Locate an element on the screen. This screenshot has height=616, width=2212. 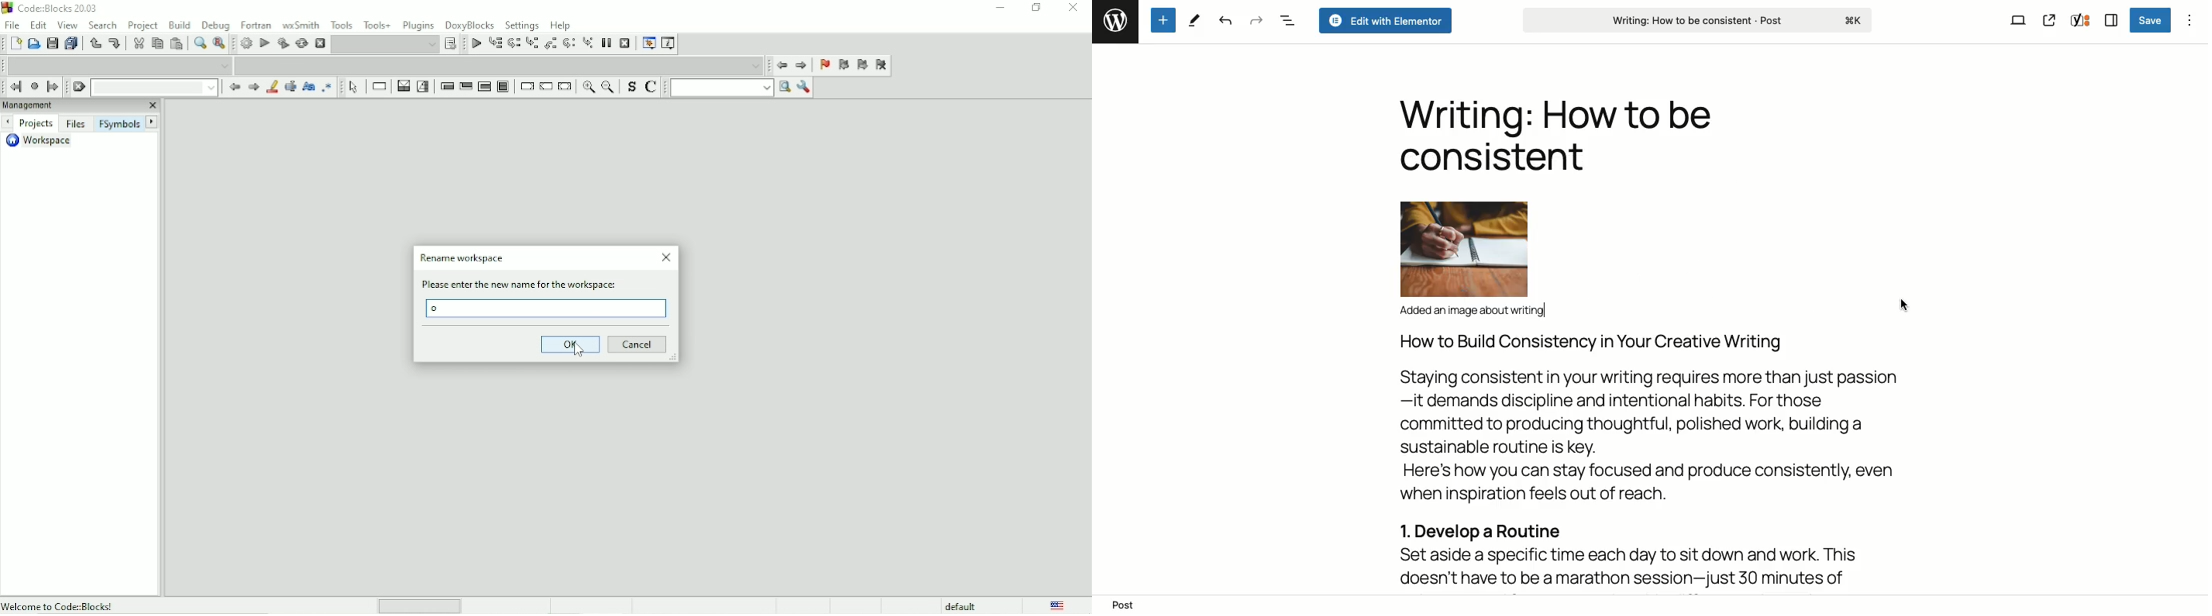
Toggle comments is located at coordinates (653, 87).